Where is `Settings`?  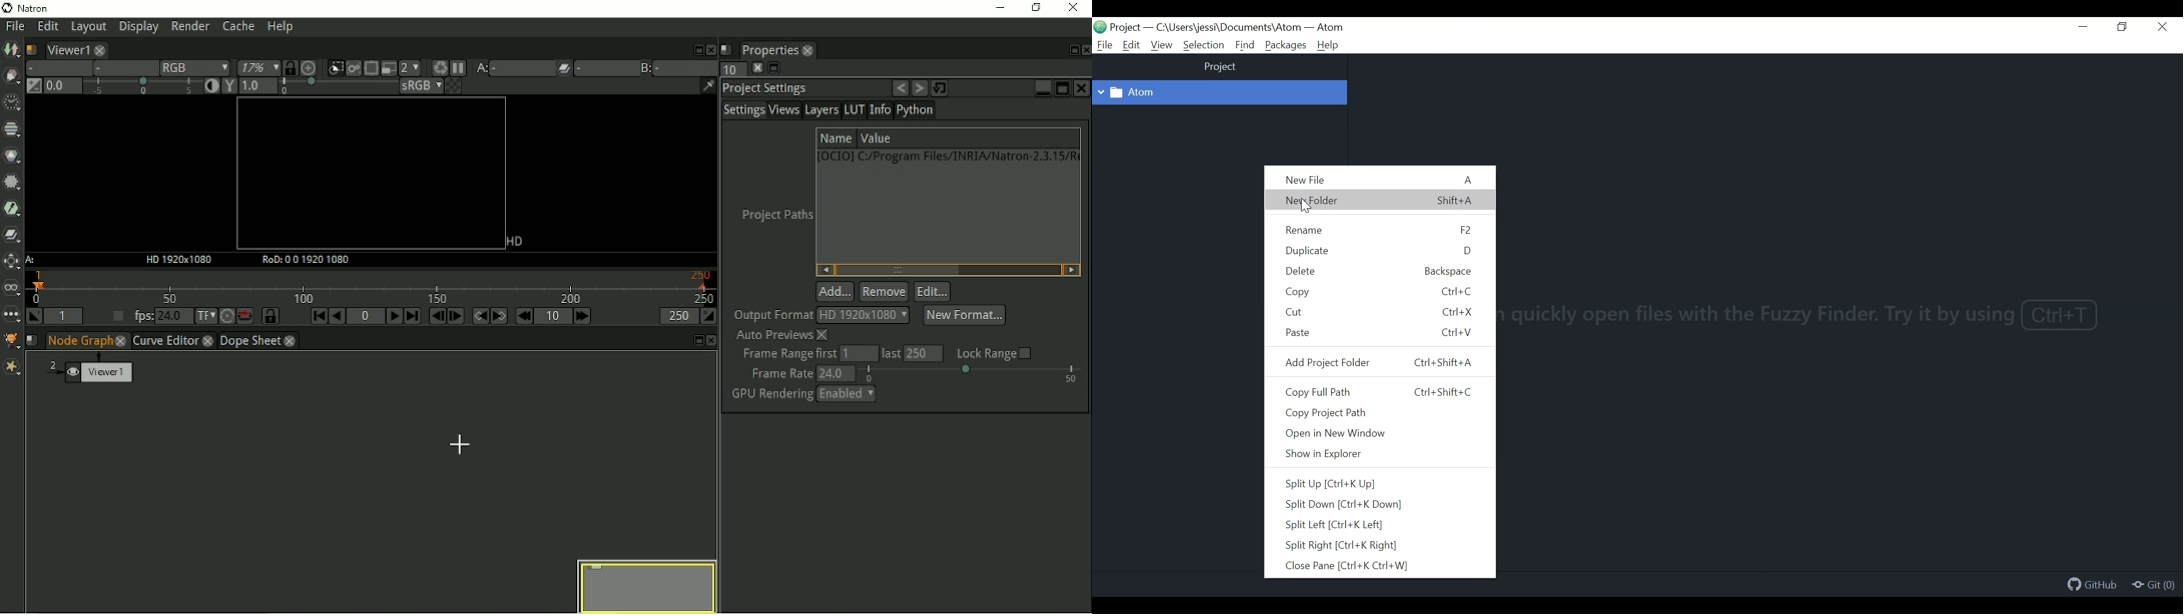 Settings is located at coordinates (743, 111).